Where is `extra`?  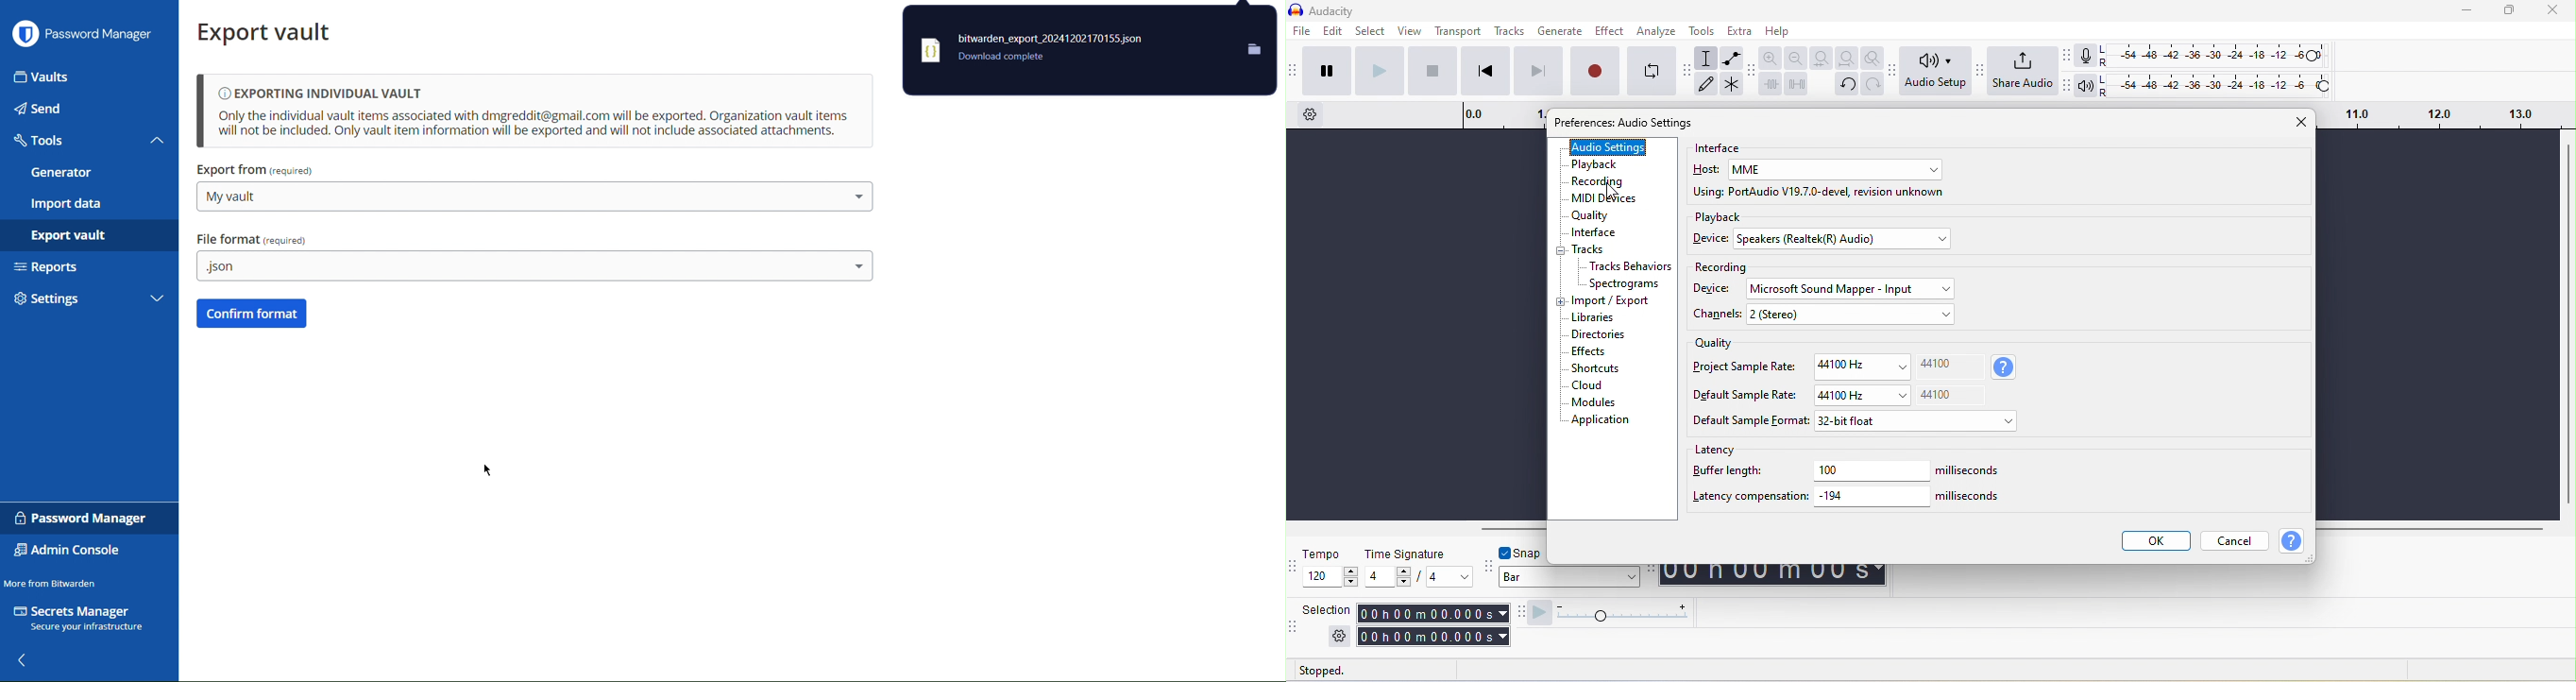 extra is located at coordinates (1738, 30).